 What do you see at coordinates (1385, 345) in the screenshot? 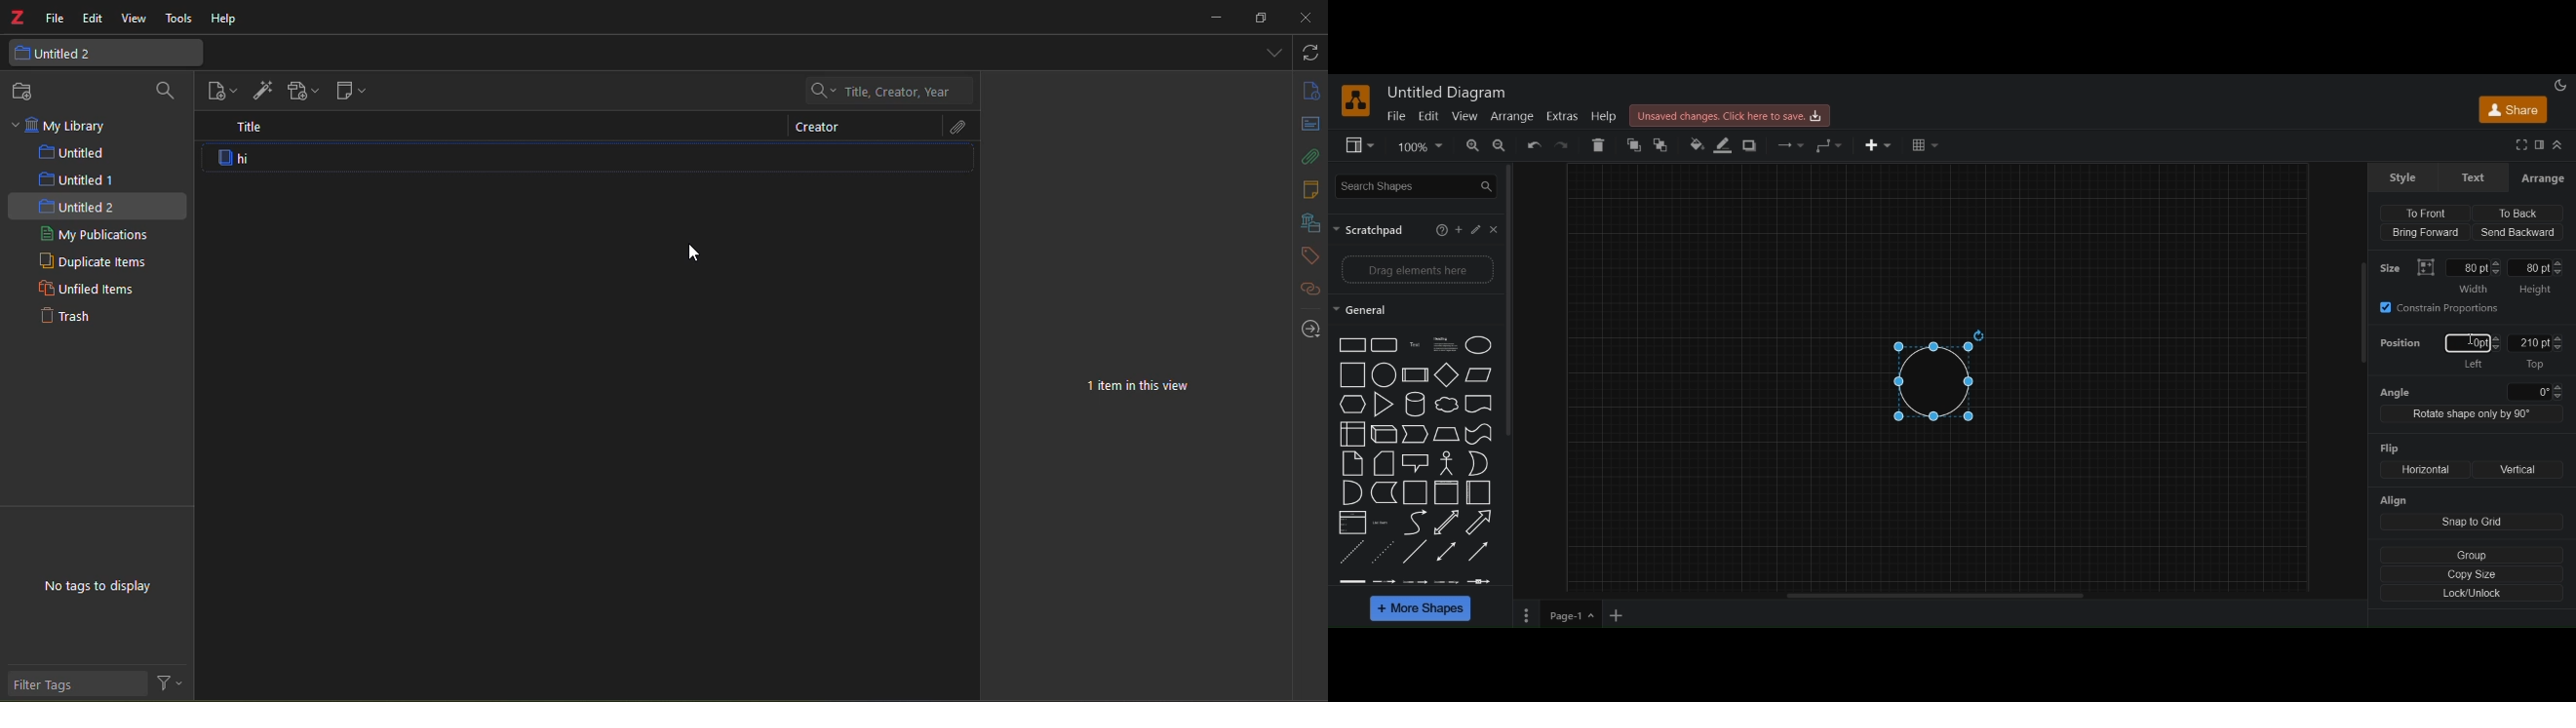
I see `rectangle` at bounding box center [1385, 345].